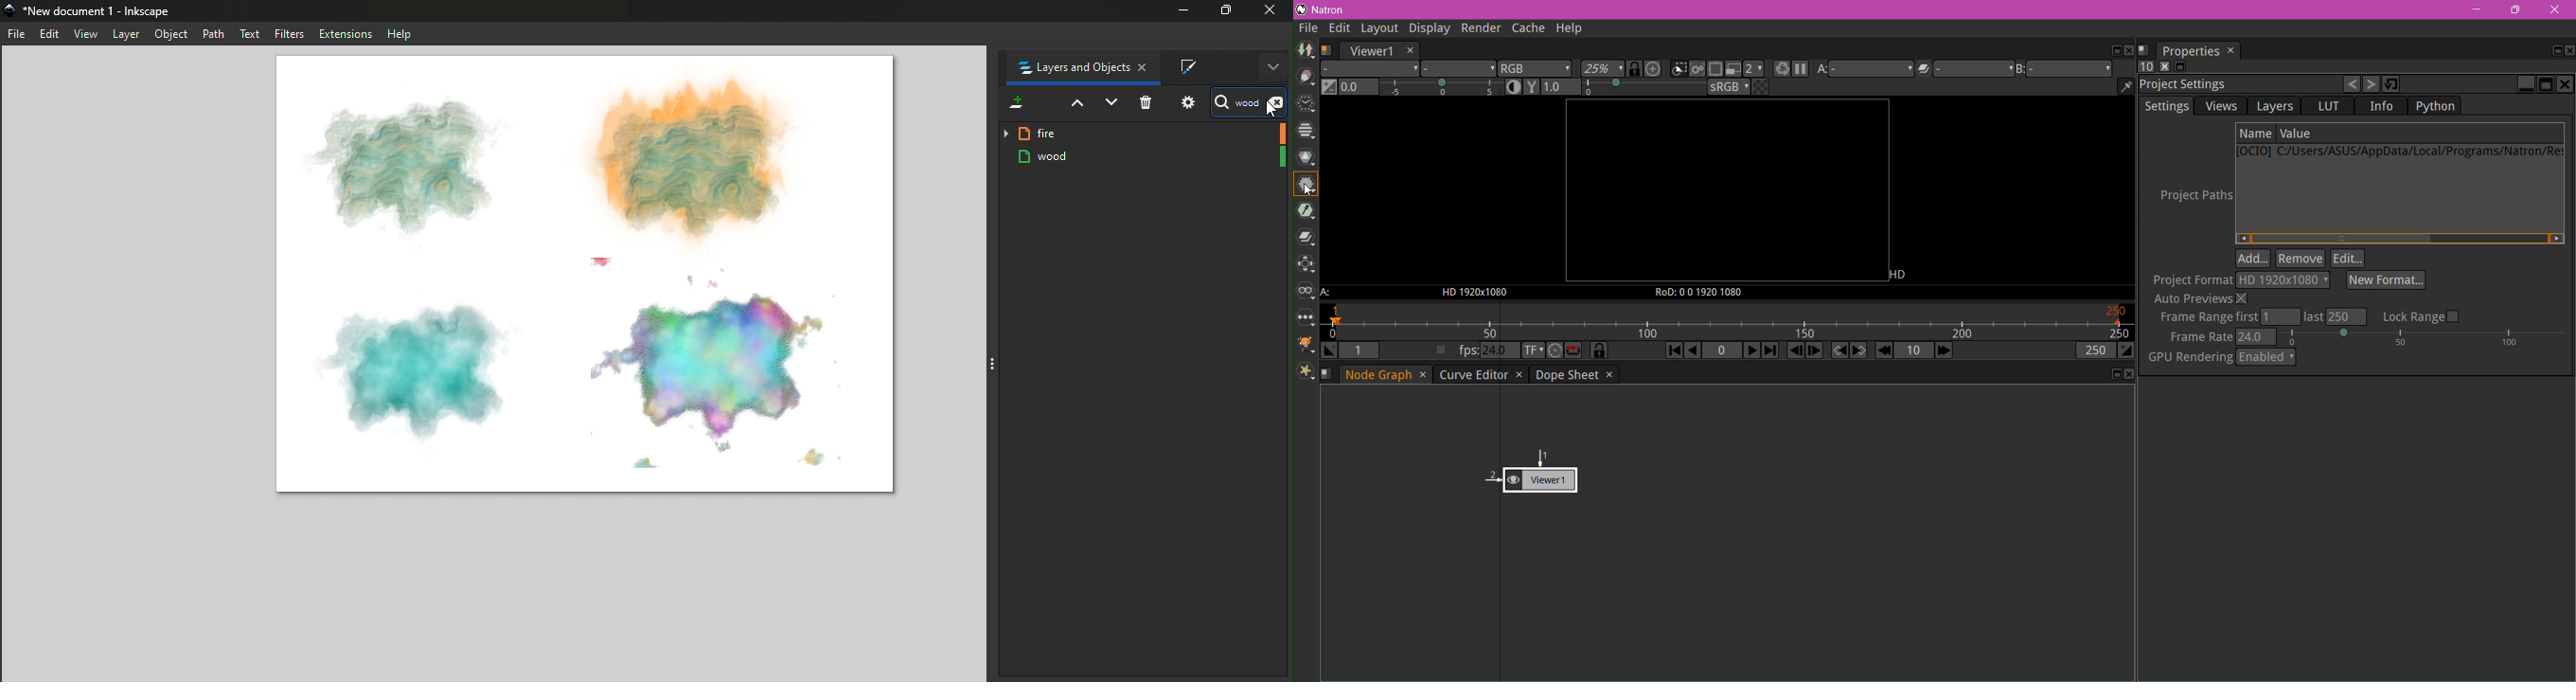 The image size is (2576, 700). Describe the element at coordinates (2114, 51) in the screenshot. I see `Float pane` at that location.